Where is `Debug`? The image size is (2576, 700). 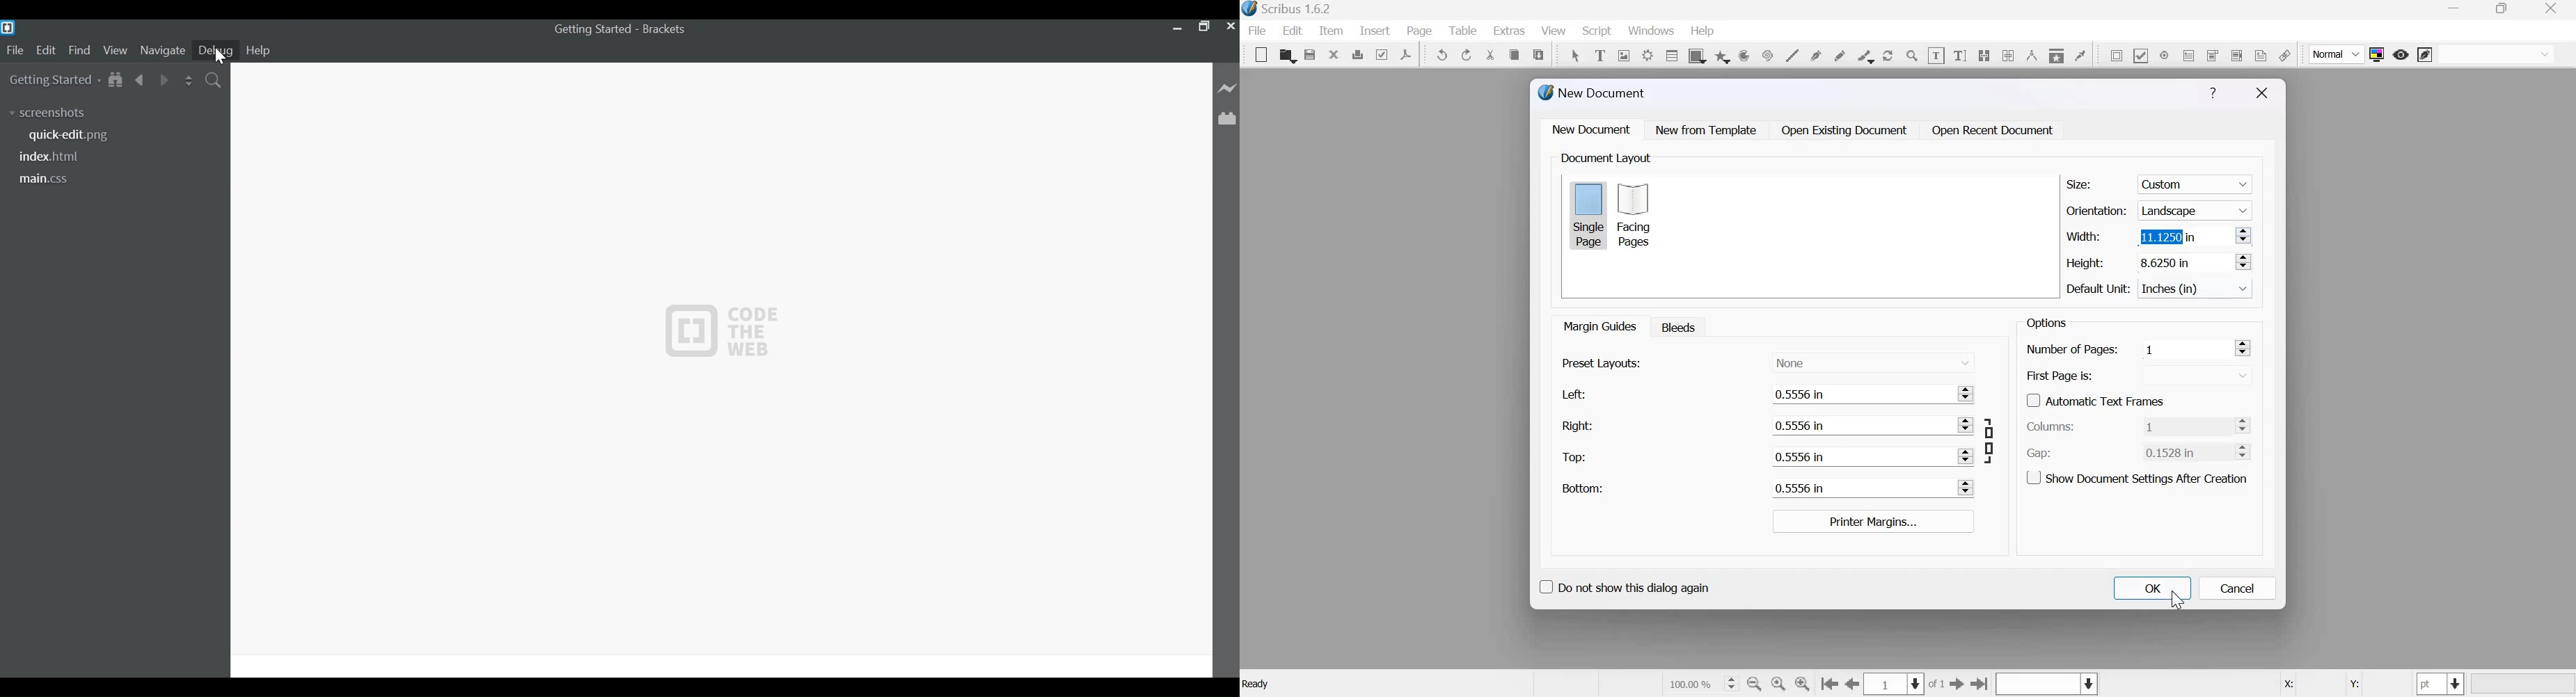
Debug is located at coordinates (218, 50).